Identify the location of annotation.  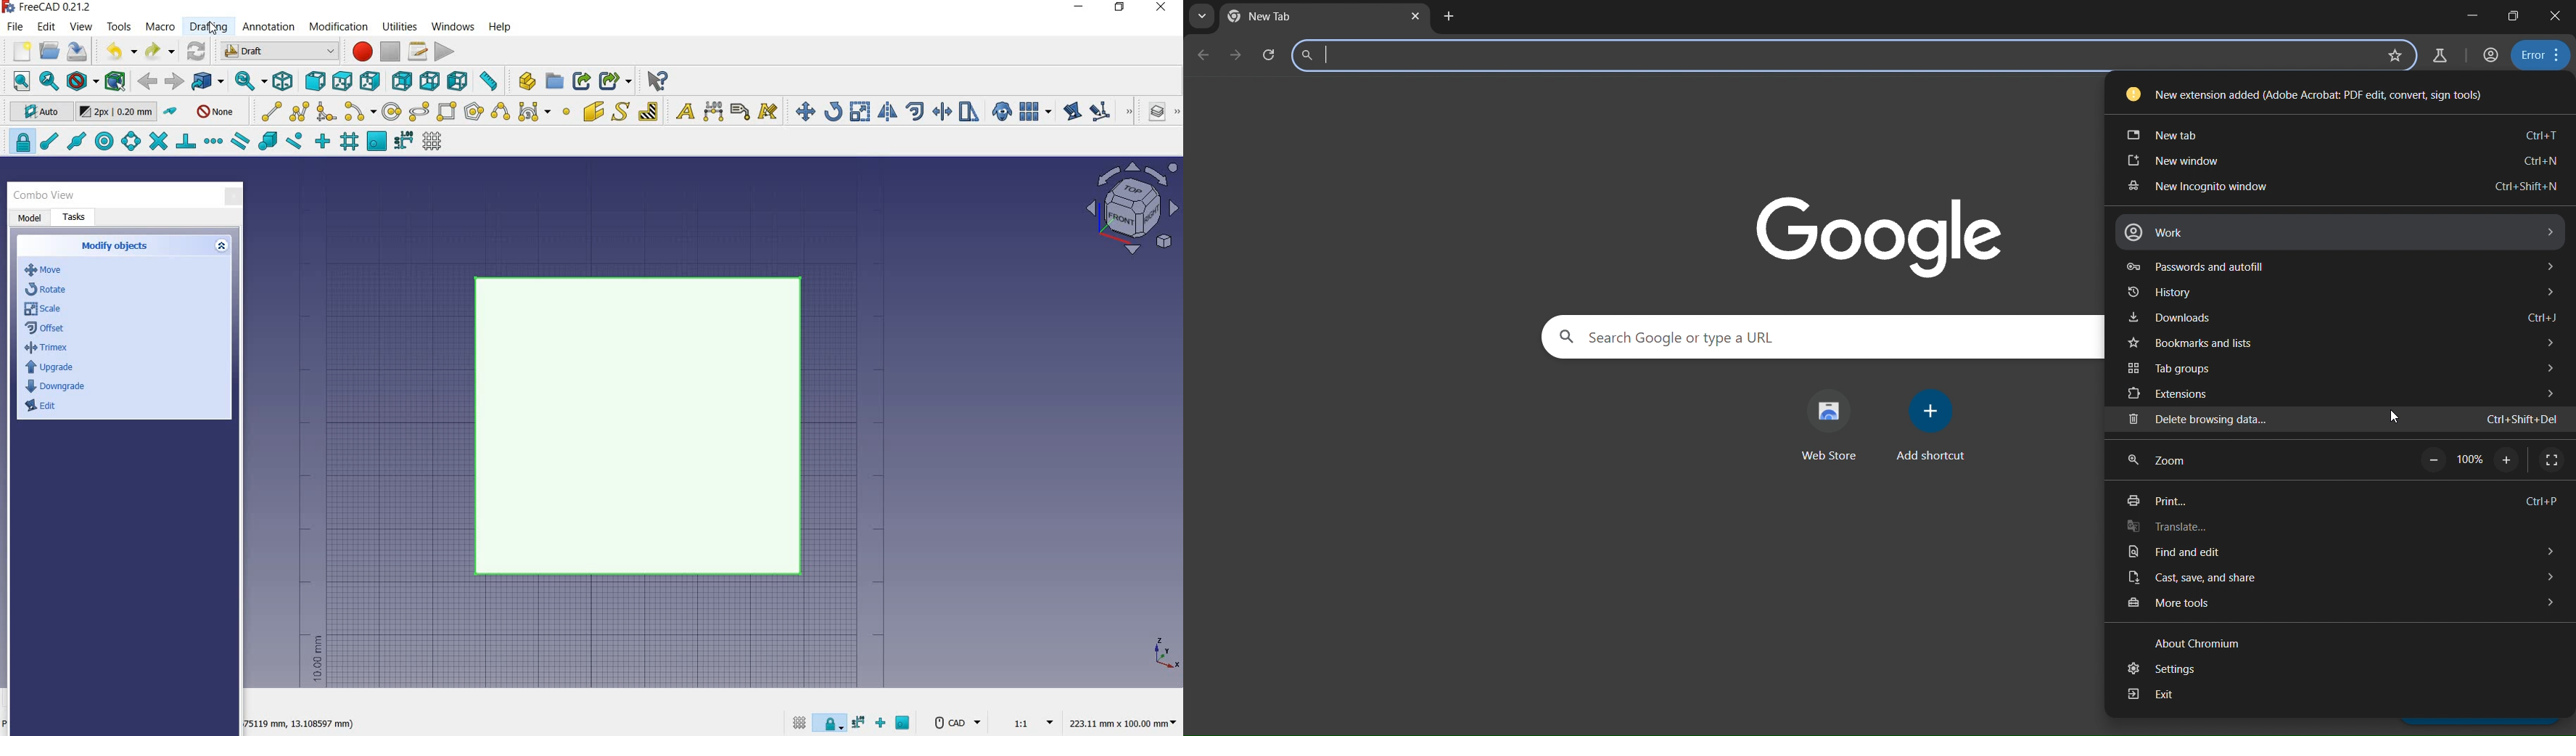
(270, 28).